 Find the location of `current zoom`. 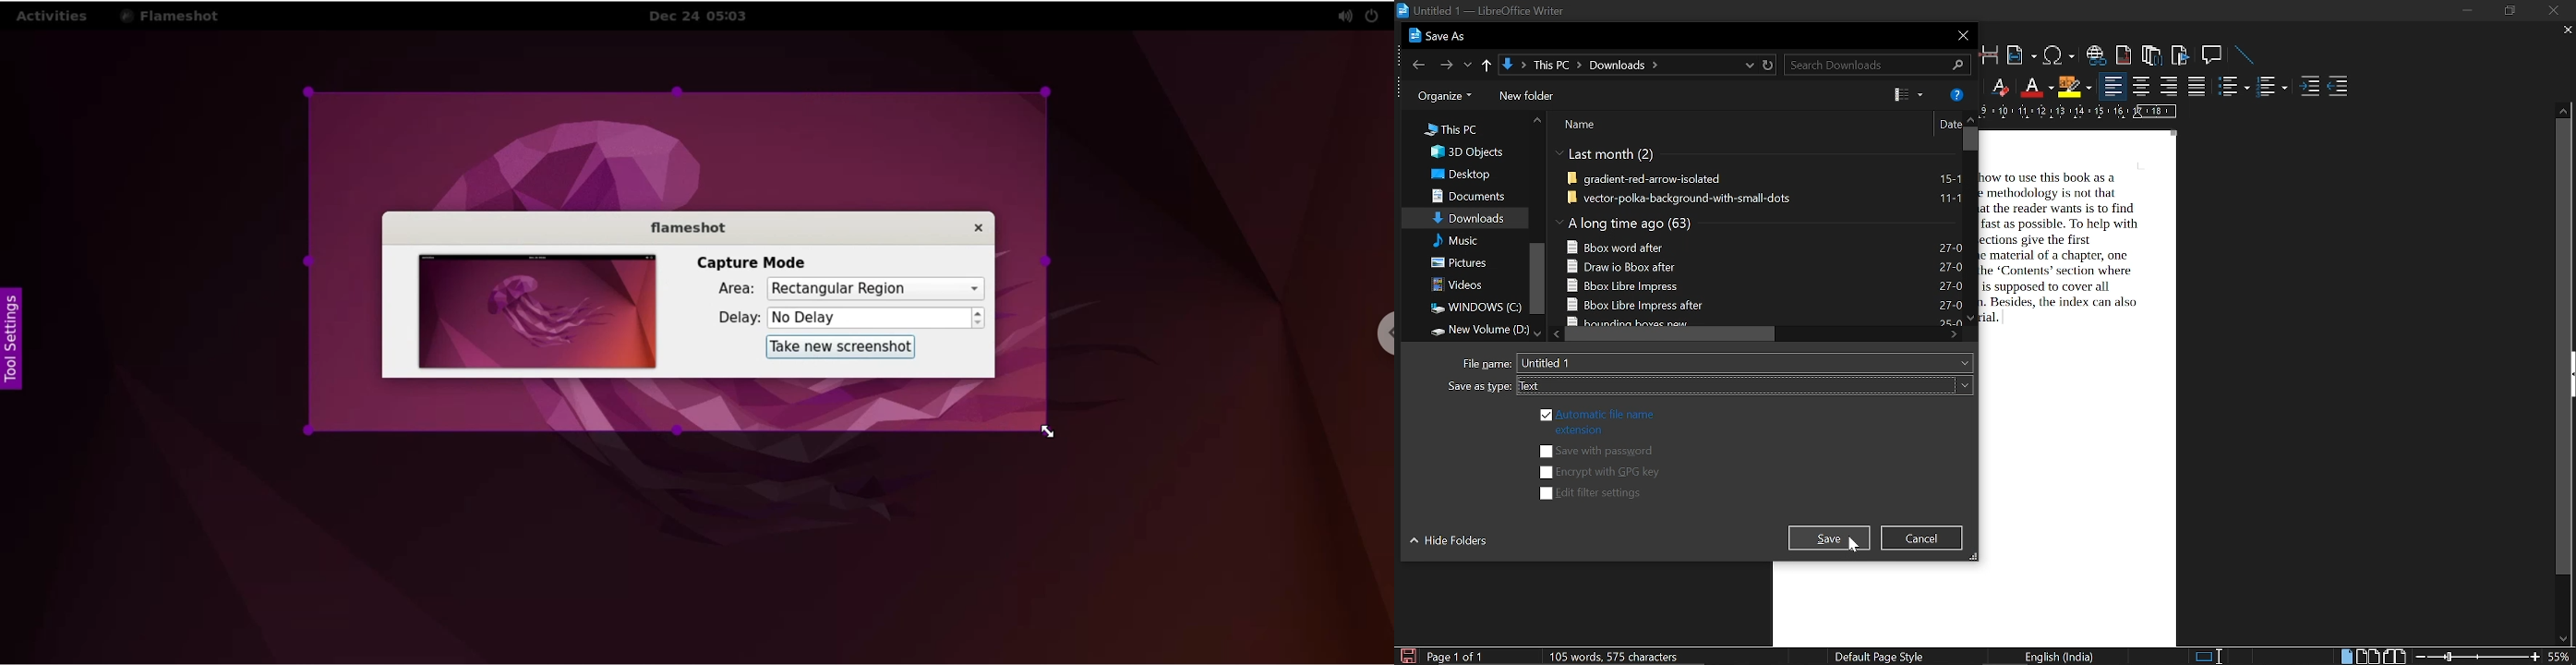

current zoom is located at coordinates (2561, 656).